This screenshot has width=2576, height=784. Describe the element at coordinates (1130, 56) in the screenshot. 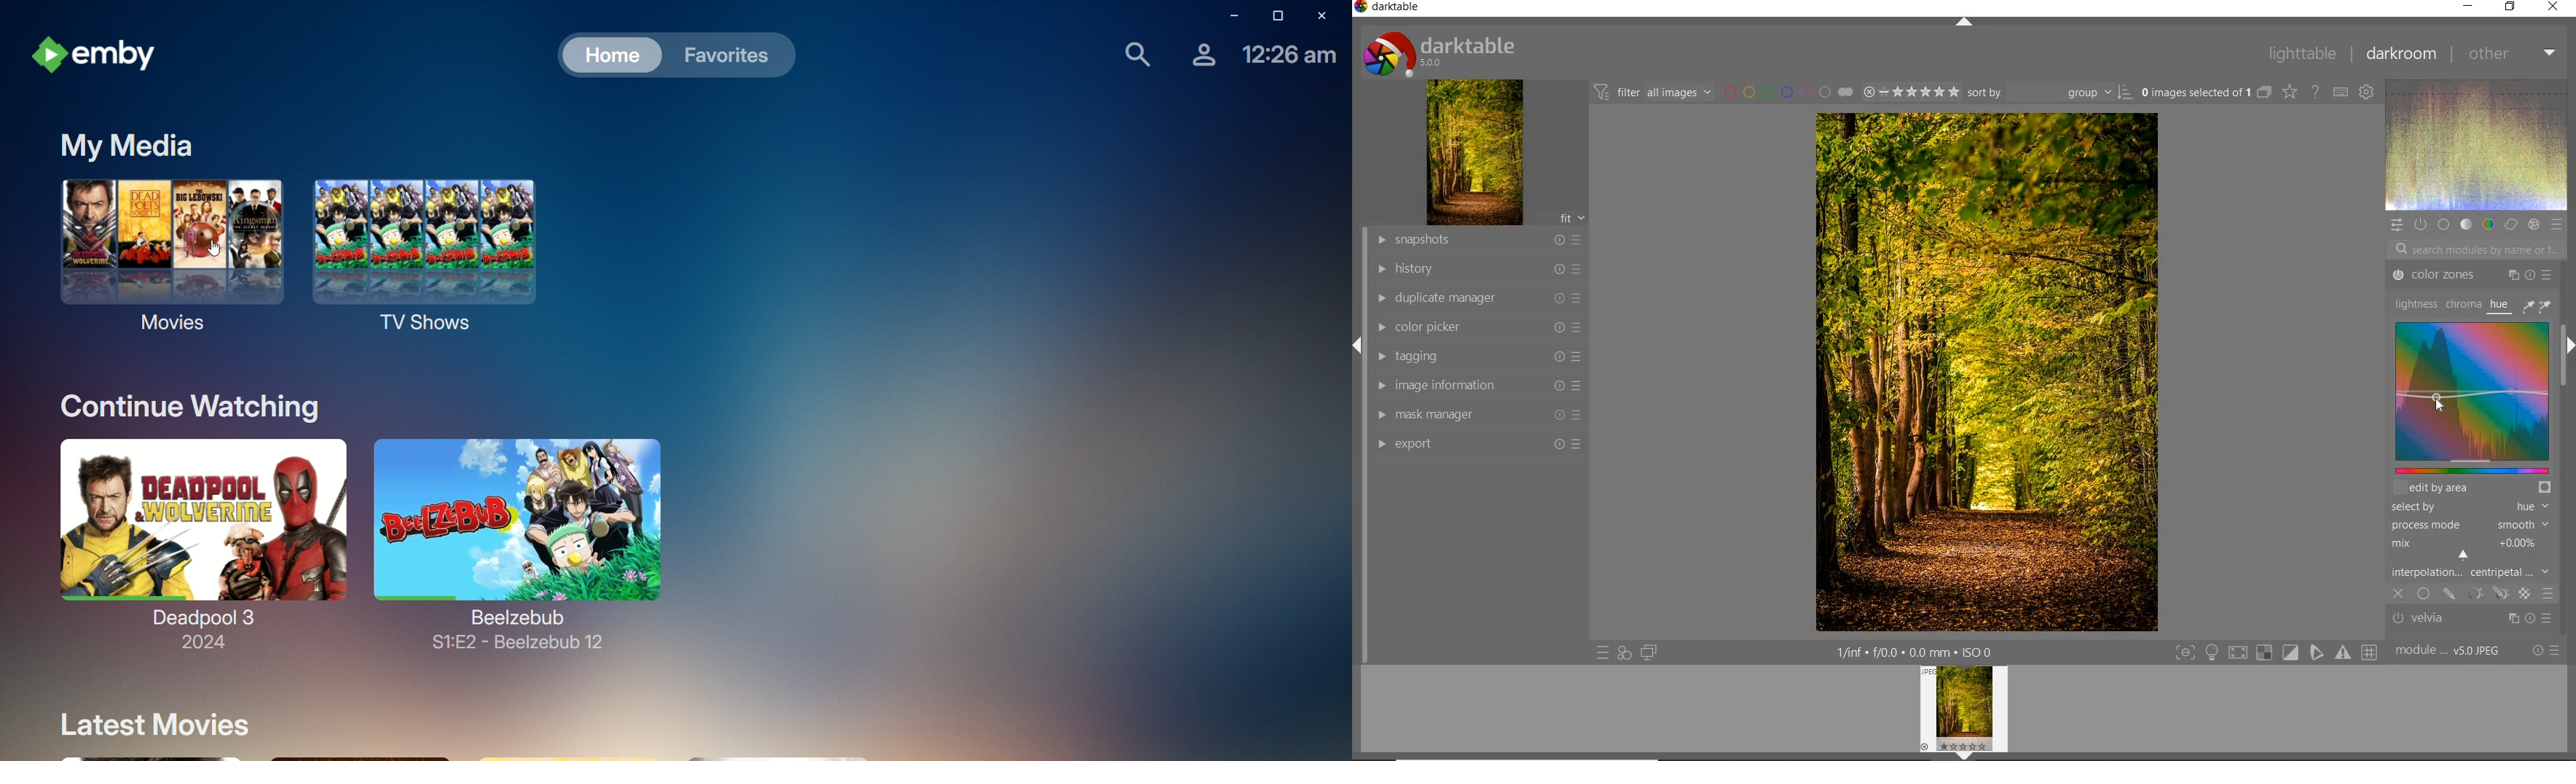

I see `Find` at that location.